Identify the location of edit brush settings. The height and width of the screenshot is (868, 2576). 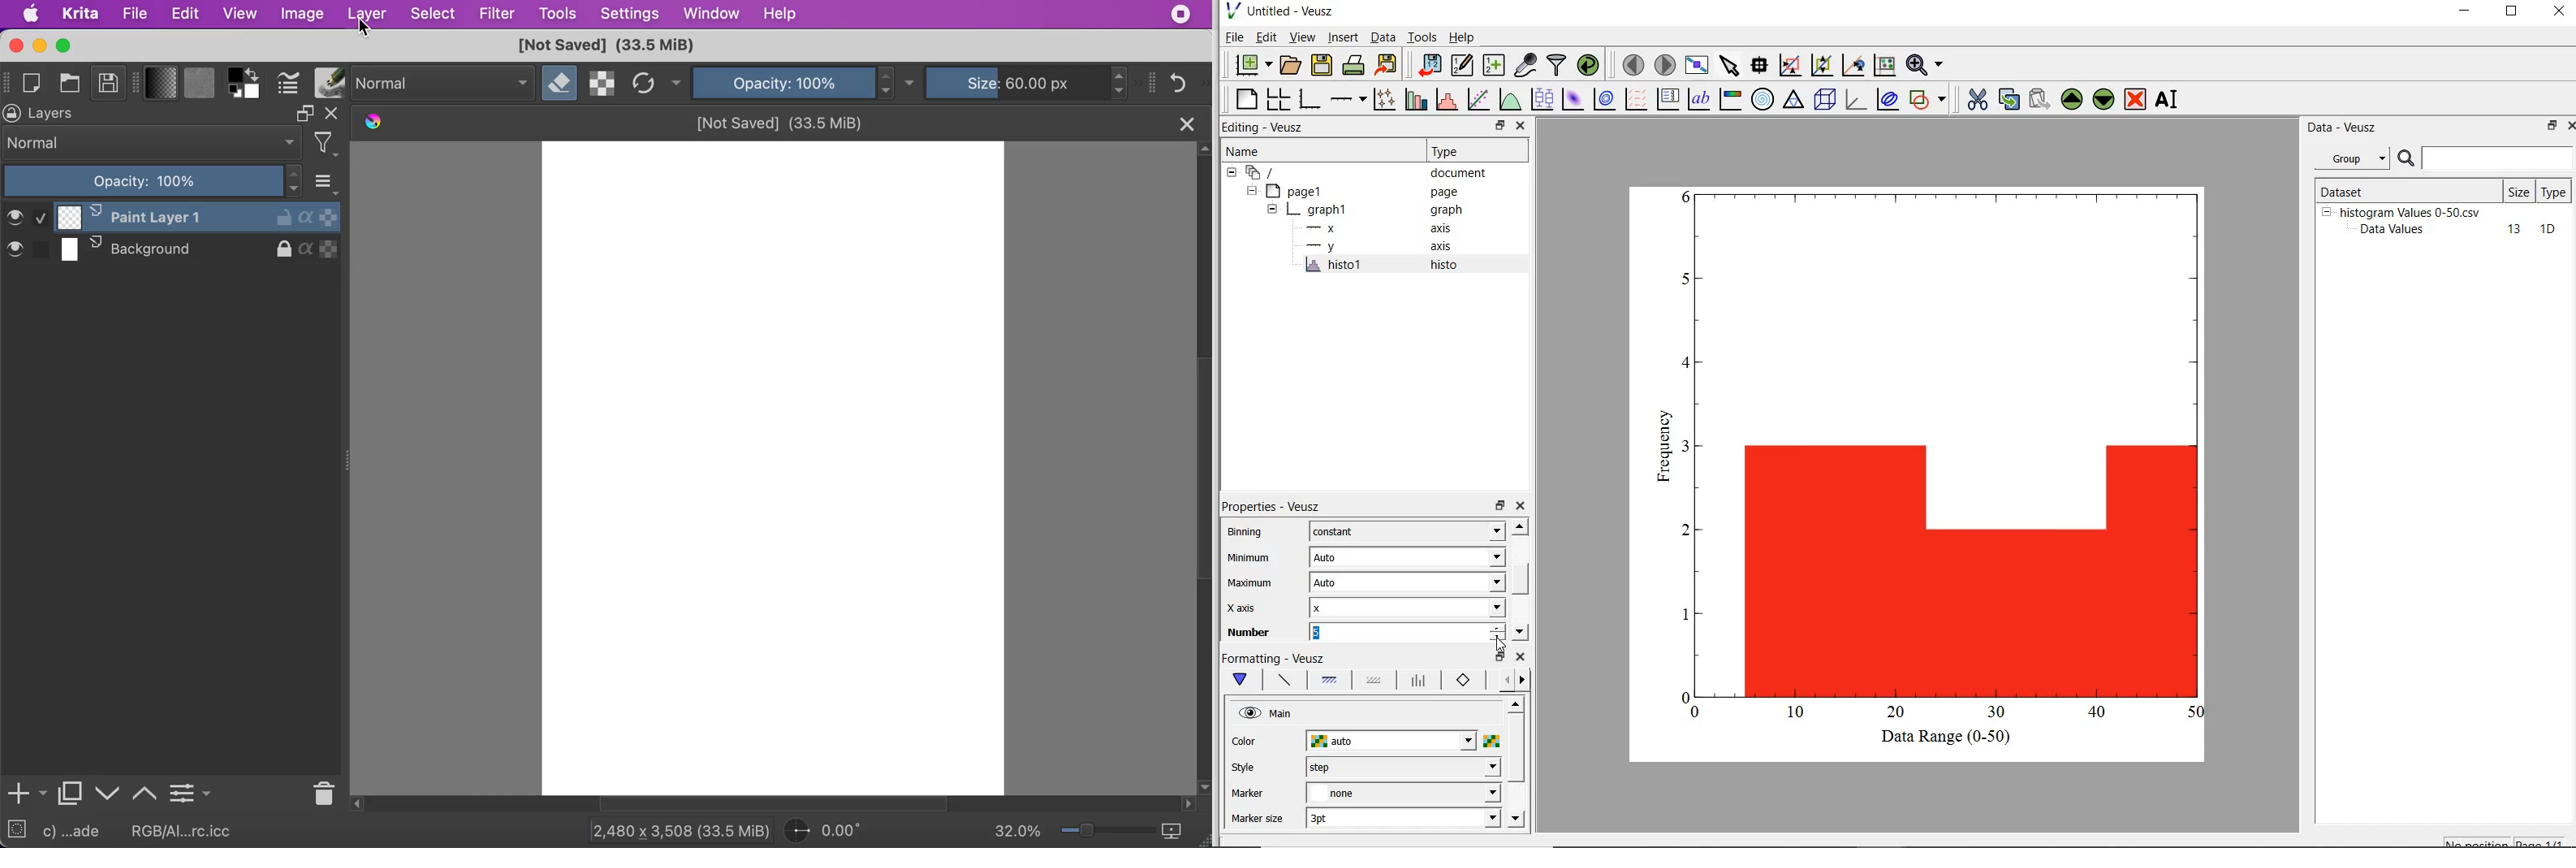
(288, 84).